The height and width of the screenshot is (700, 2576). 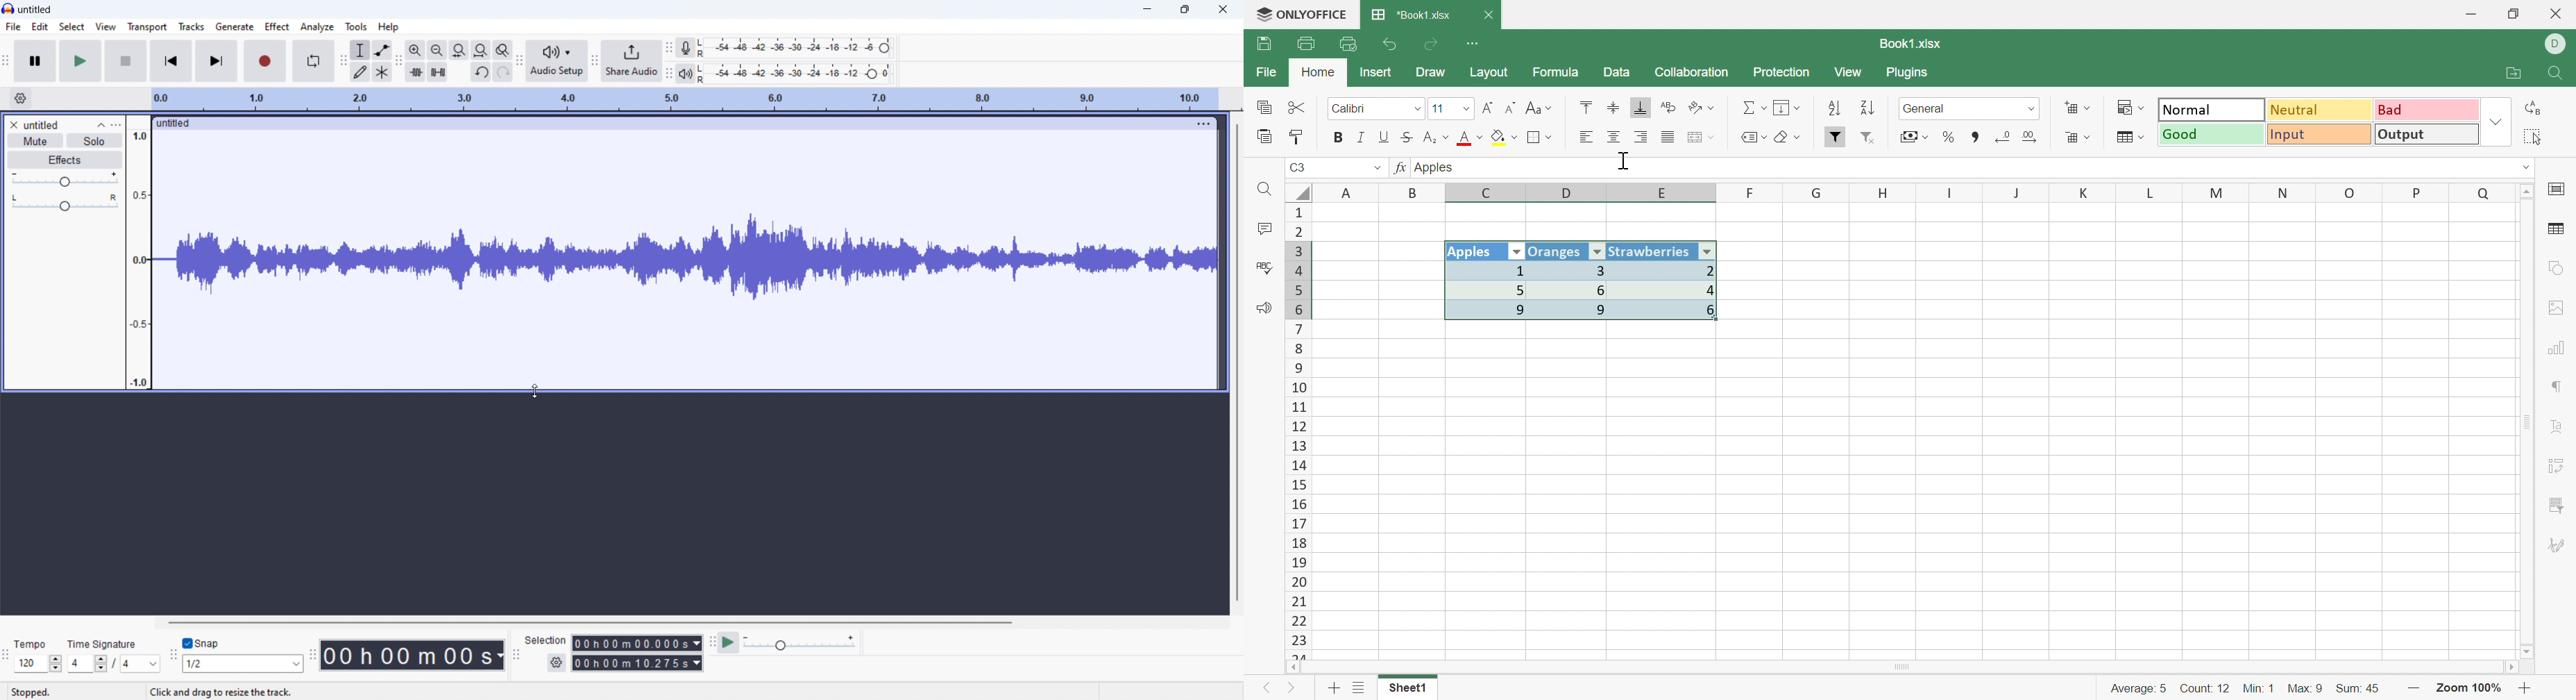 I want to click on record, so click(x=264, y=61).